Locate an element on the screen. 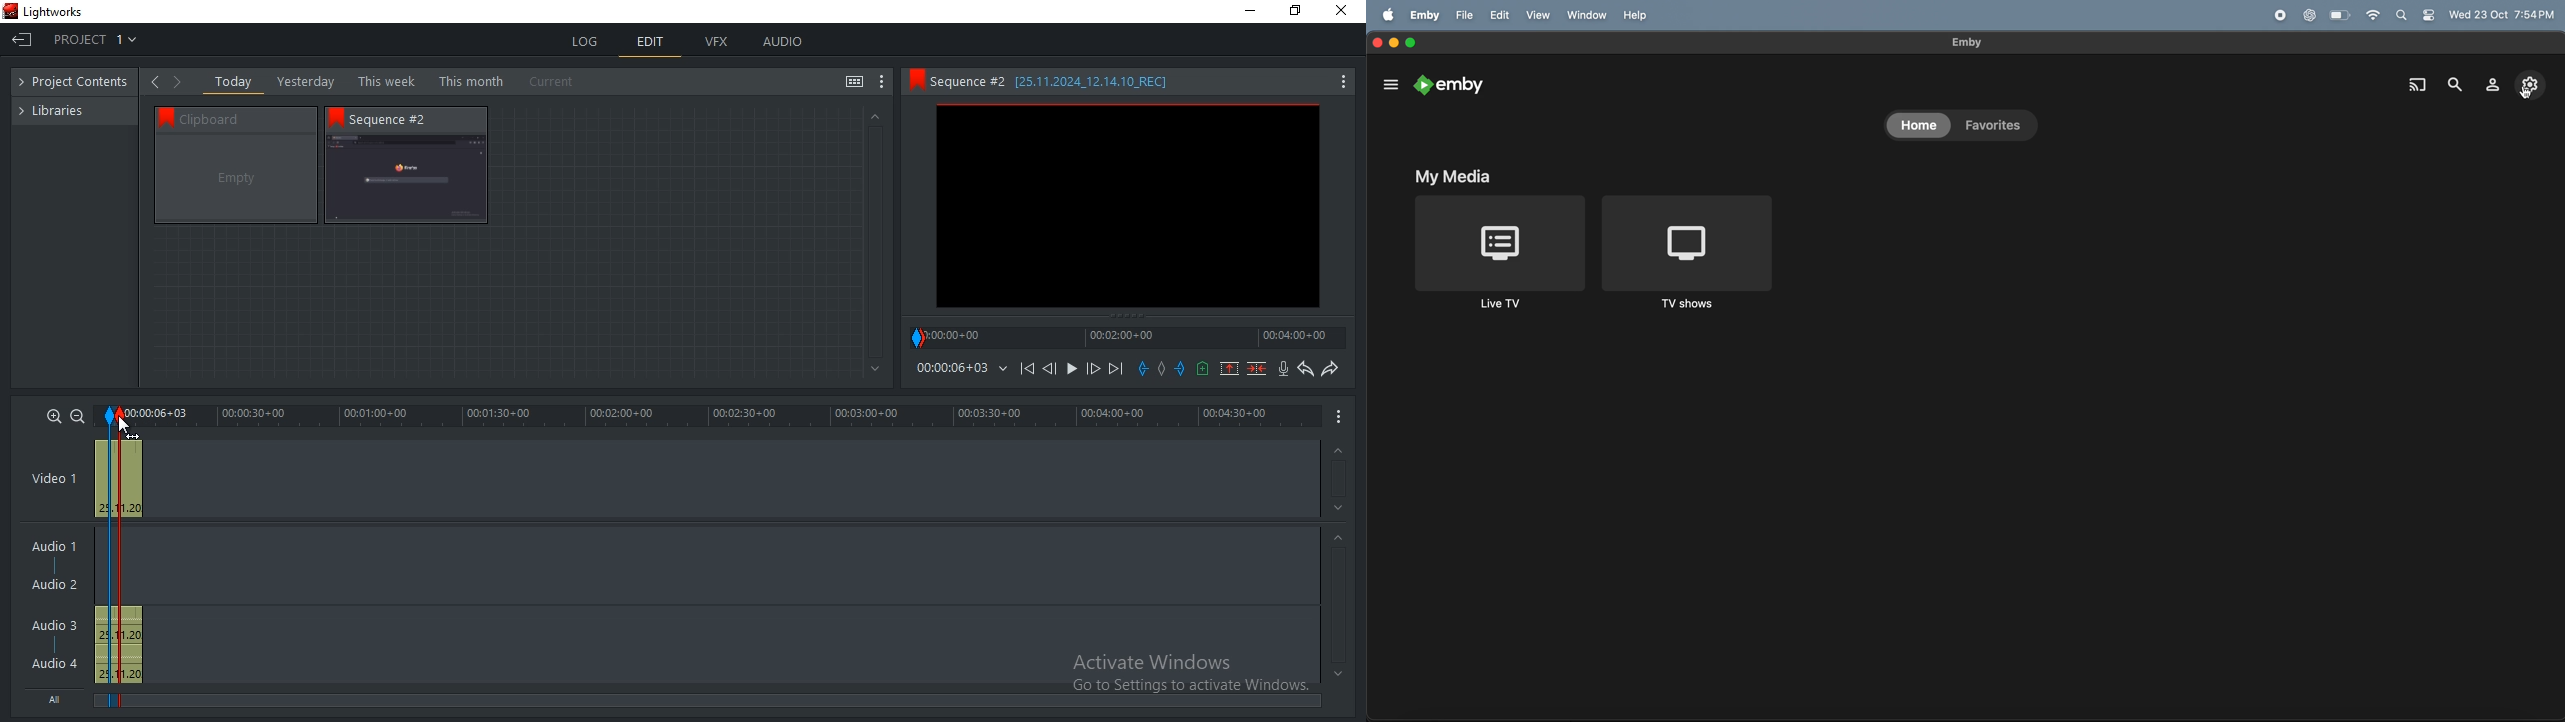 This screenshot has width=2576, height=728. record is located at coordinates (2279, 16).